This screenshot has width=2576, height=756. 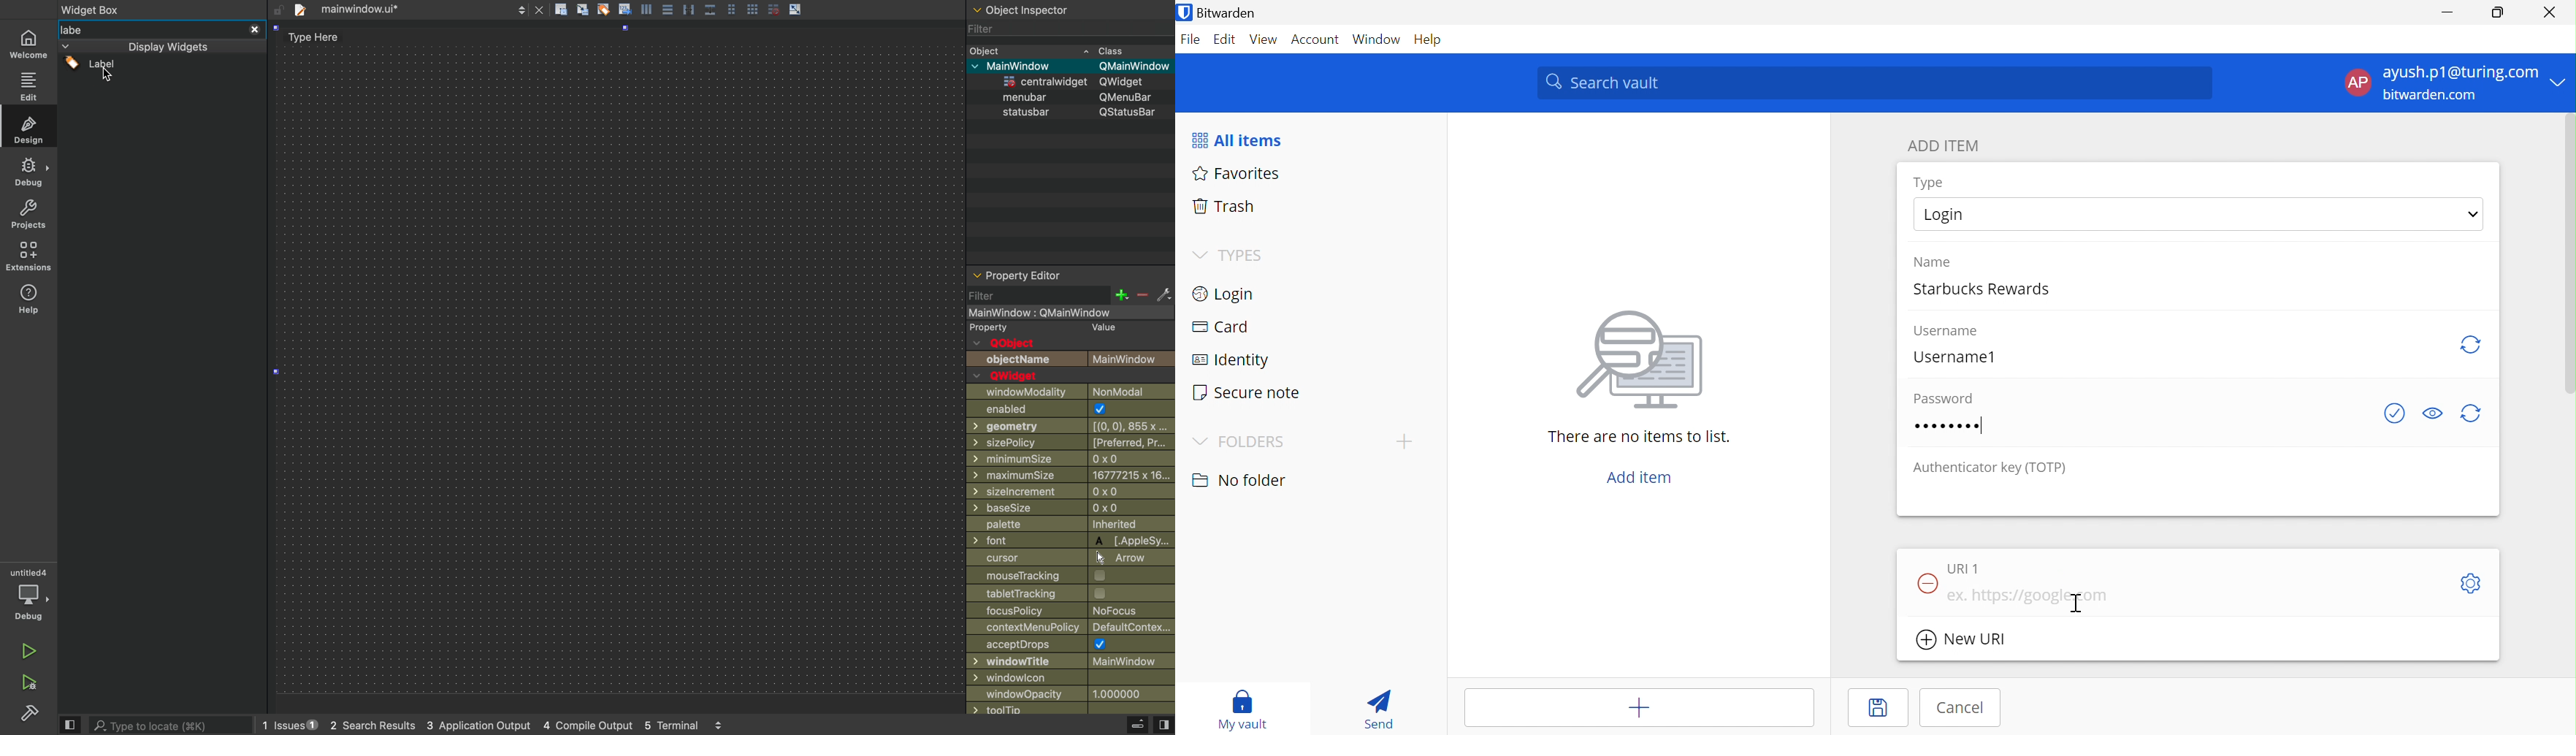 What do you see at coordinates (2561, 81) in the screenshot?
I see `Drop Down` at bounding box center [2561, 81].